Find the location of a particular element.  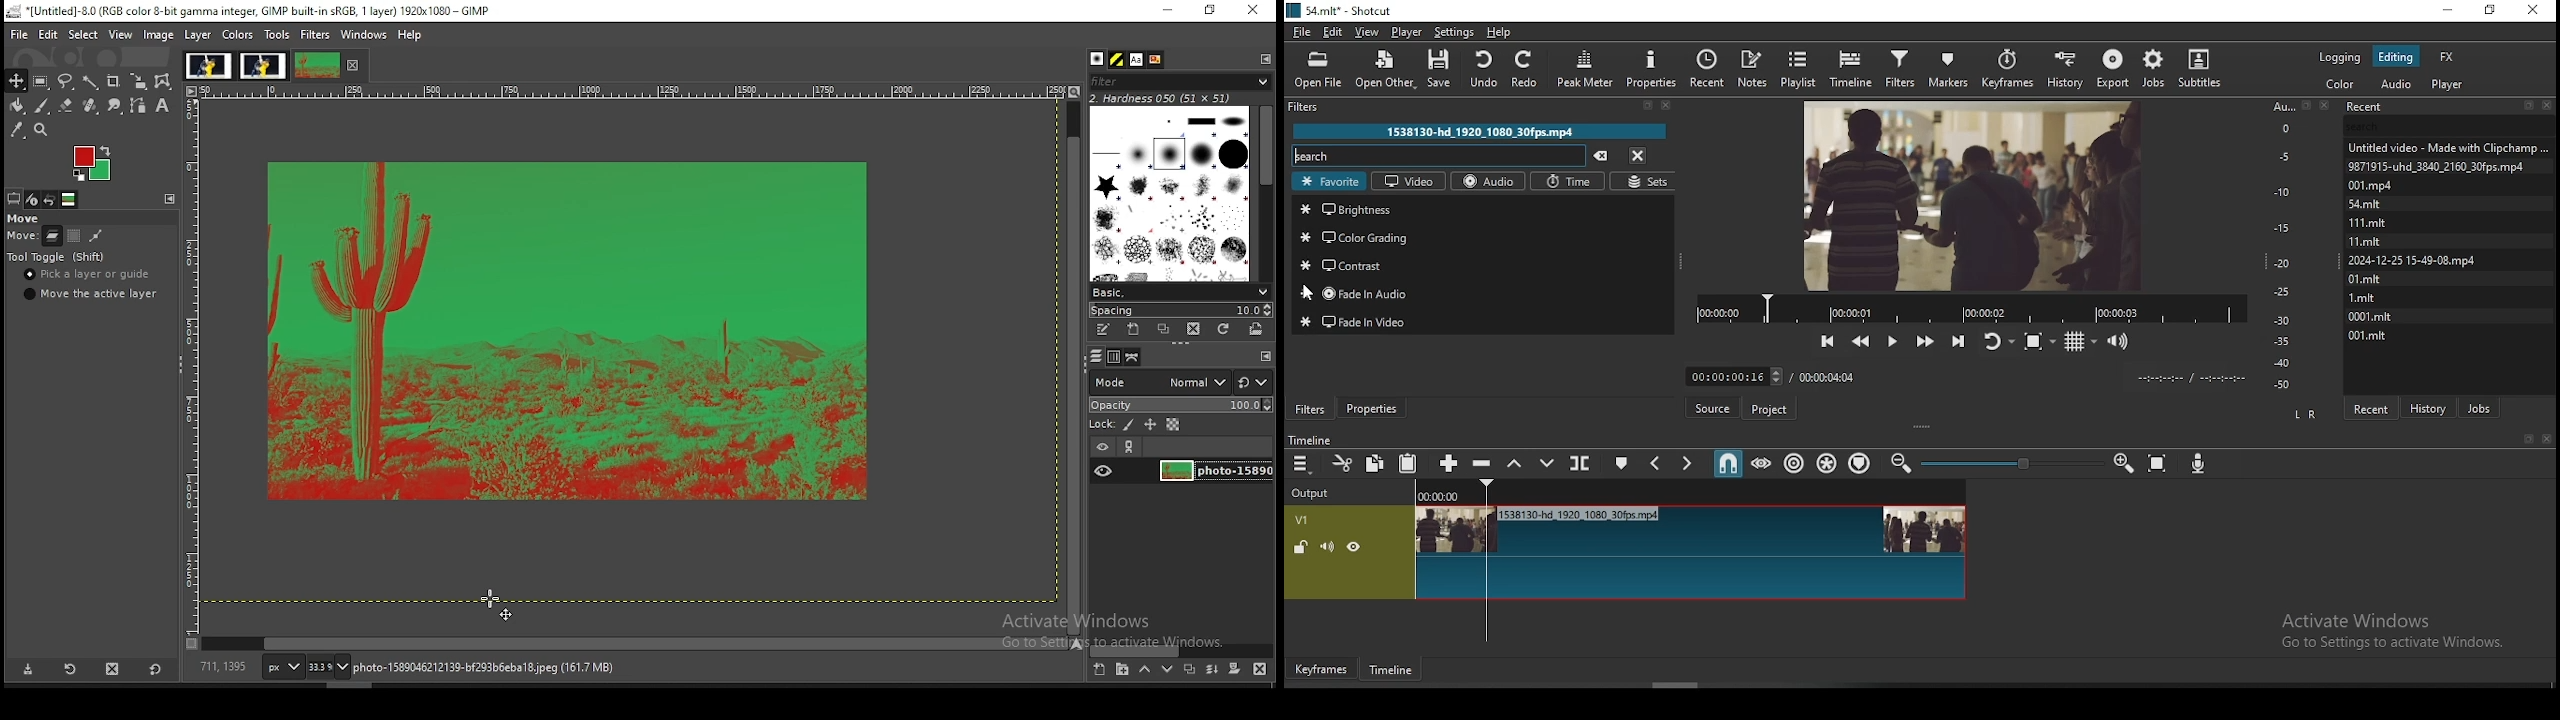

total time is located at coordinates (1828, 376).